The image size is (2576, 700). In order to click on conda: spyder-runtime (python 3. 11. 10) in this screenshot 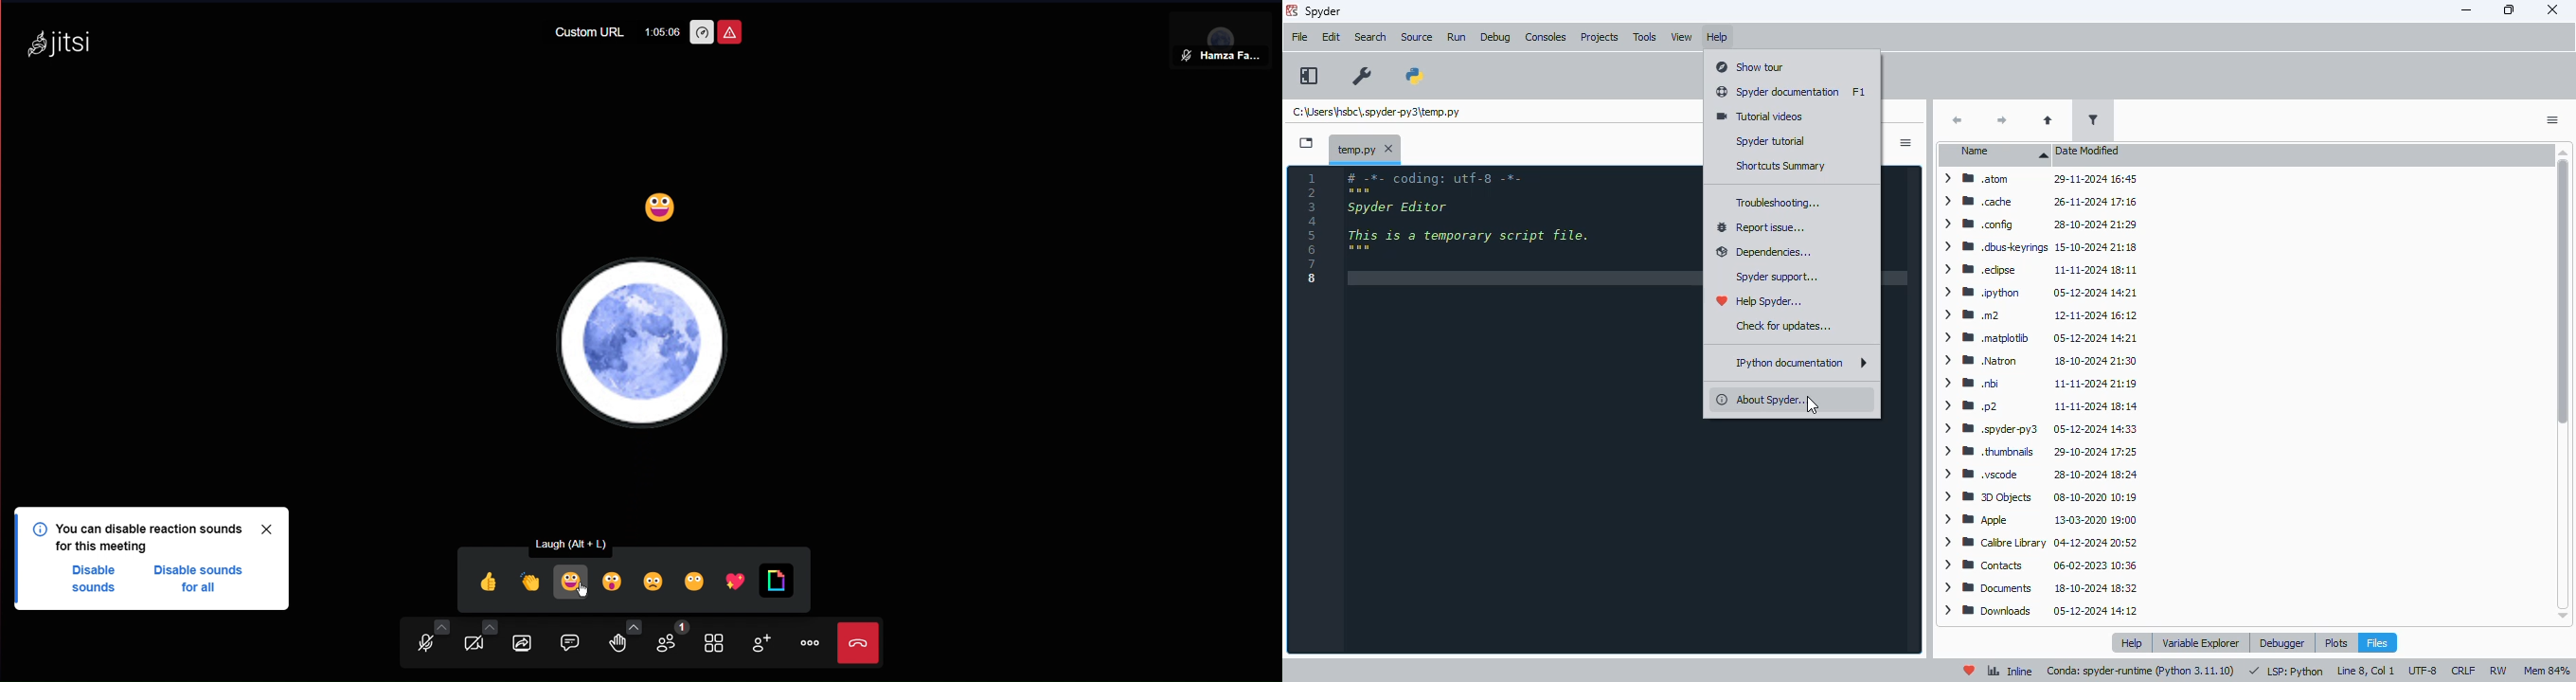, I will do `click(2140, 671)`.